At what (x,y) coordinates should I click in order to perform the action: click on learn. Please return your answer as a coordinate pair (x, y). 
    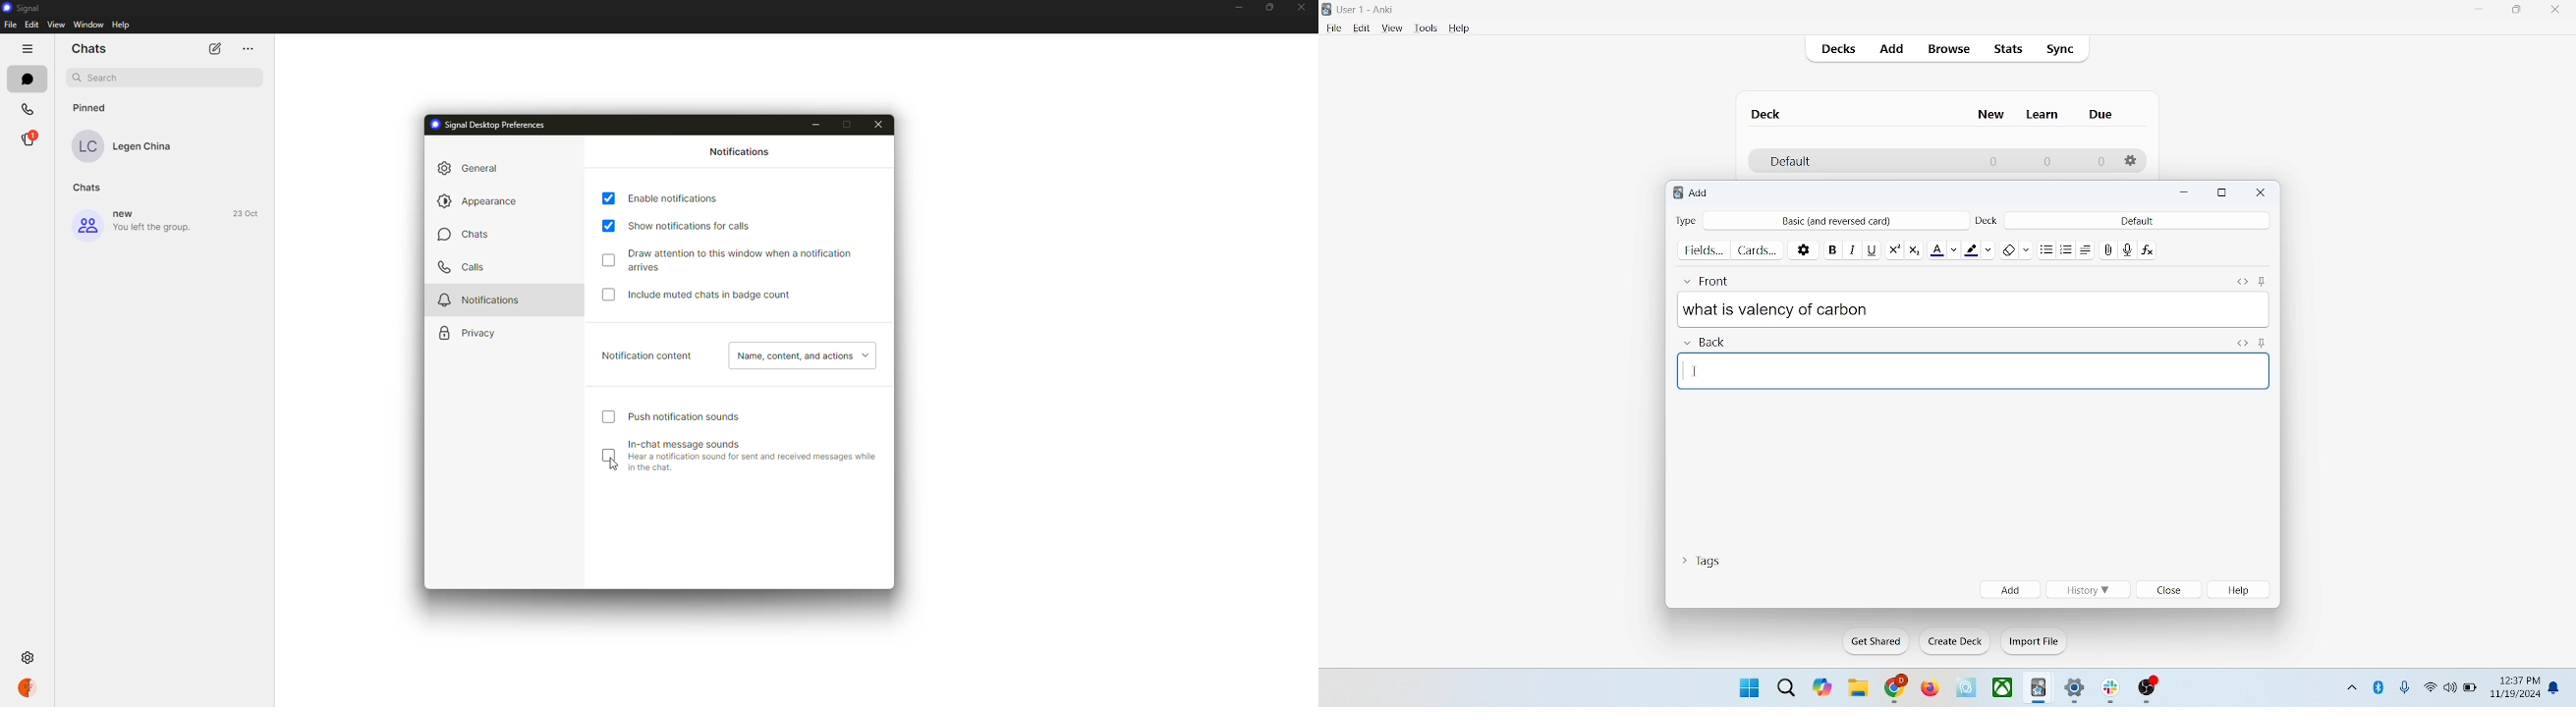
    Looking at the image, I should click on (2042, 114).